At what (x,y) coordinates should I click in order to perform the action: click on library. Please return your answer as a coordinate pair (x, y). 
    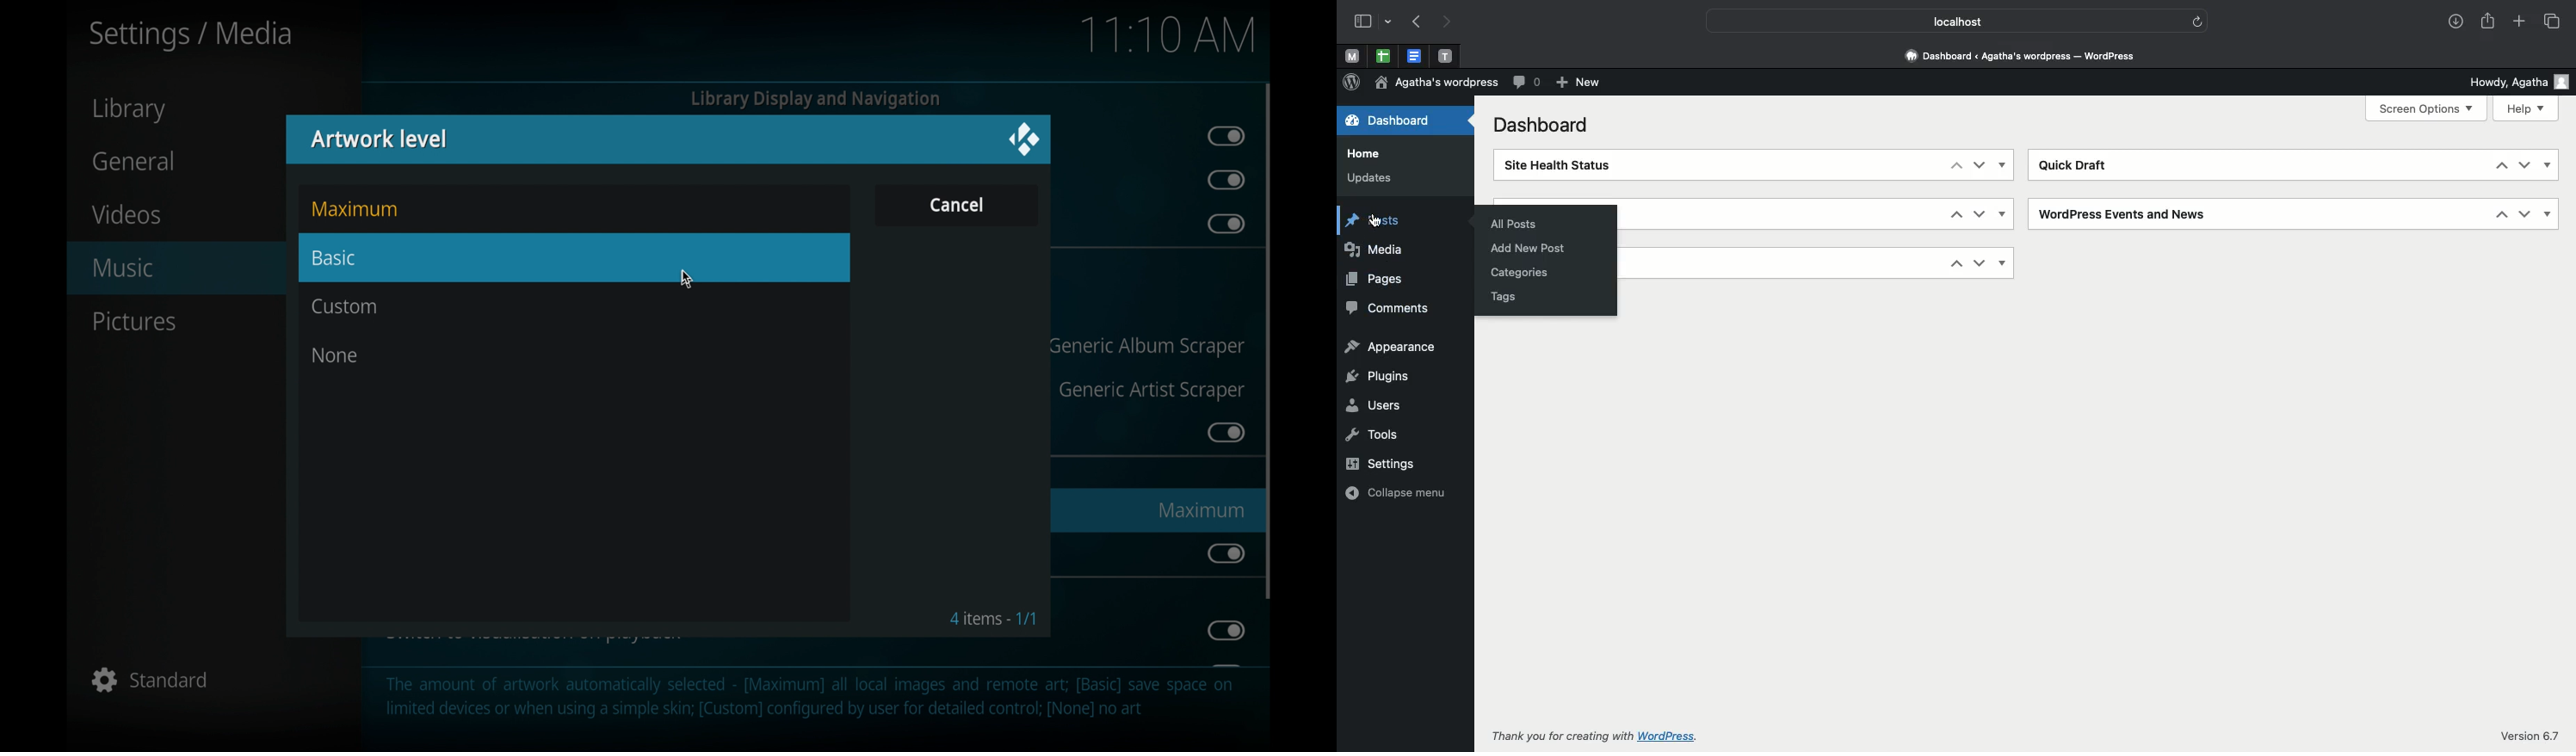
    Looking at the image, I should click on (131, 110).